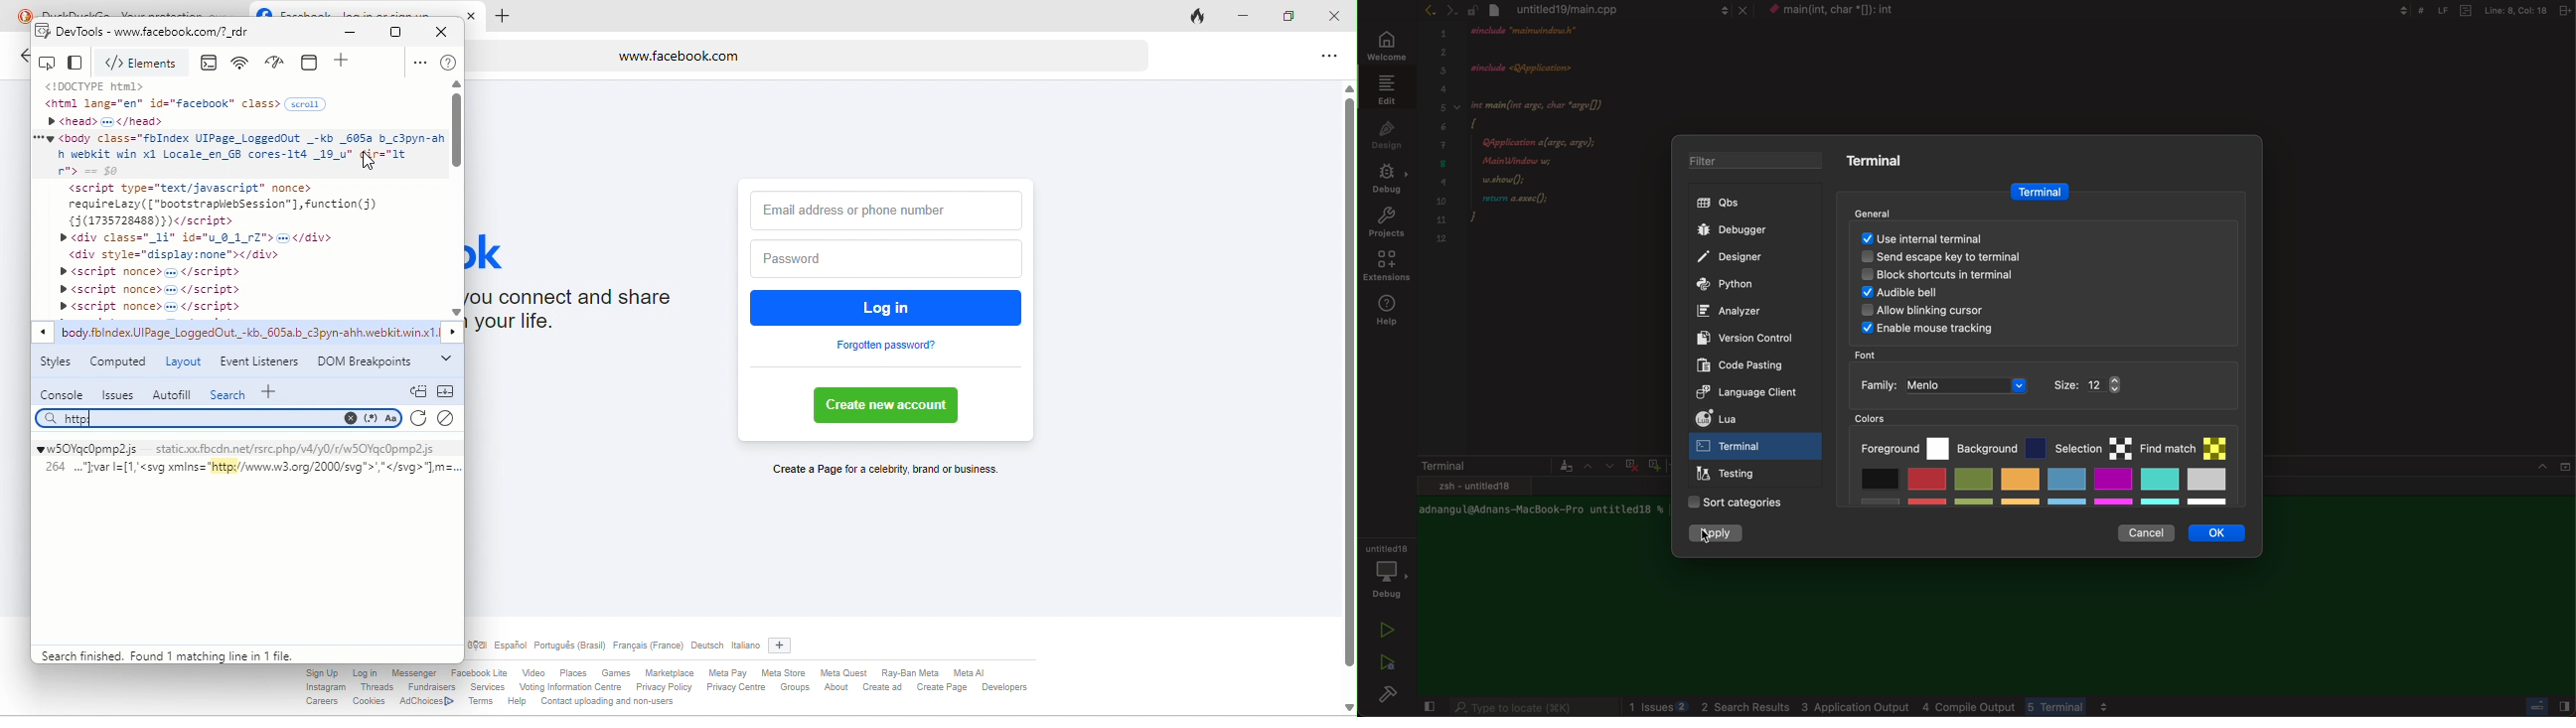 The height and width of the screenshot is (728, 2576). I want to click on Search finished. Found 1 matching line in 1 file., so click(162, 653).